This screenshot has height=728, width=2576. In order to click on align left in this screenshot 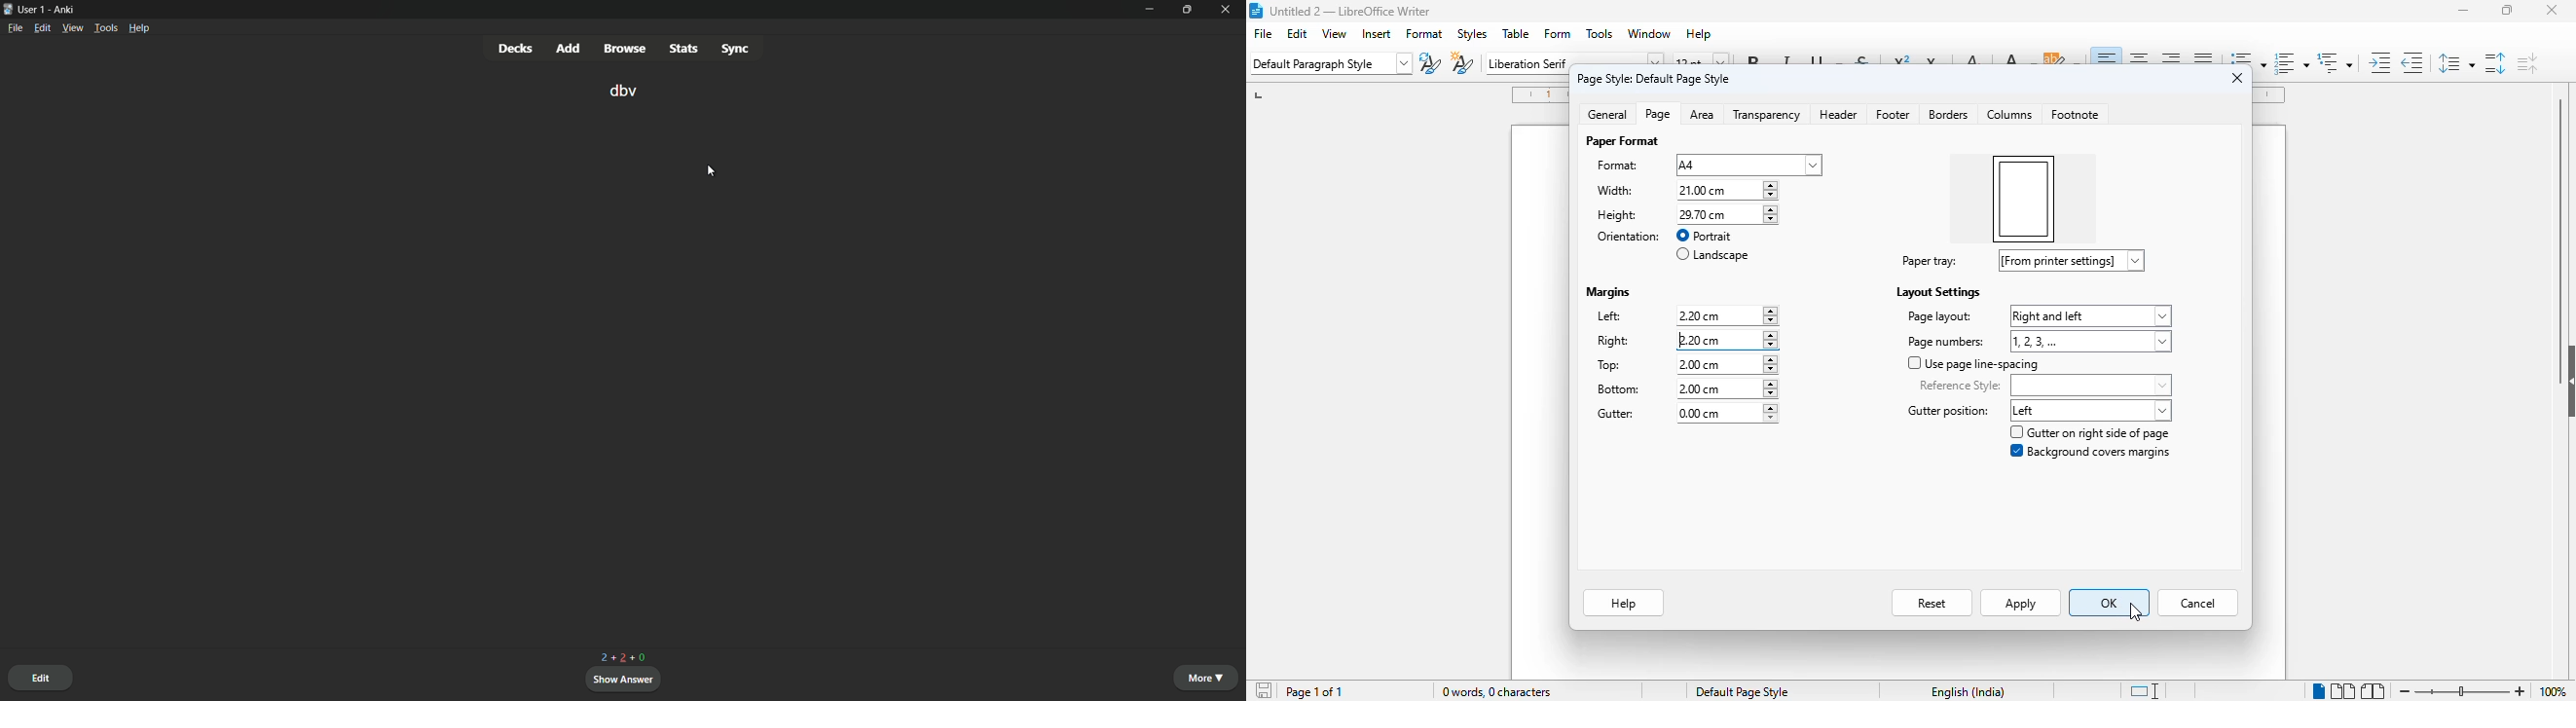, I will do `click(2107, 57)`.